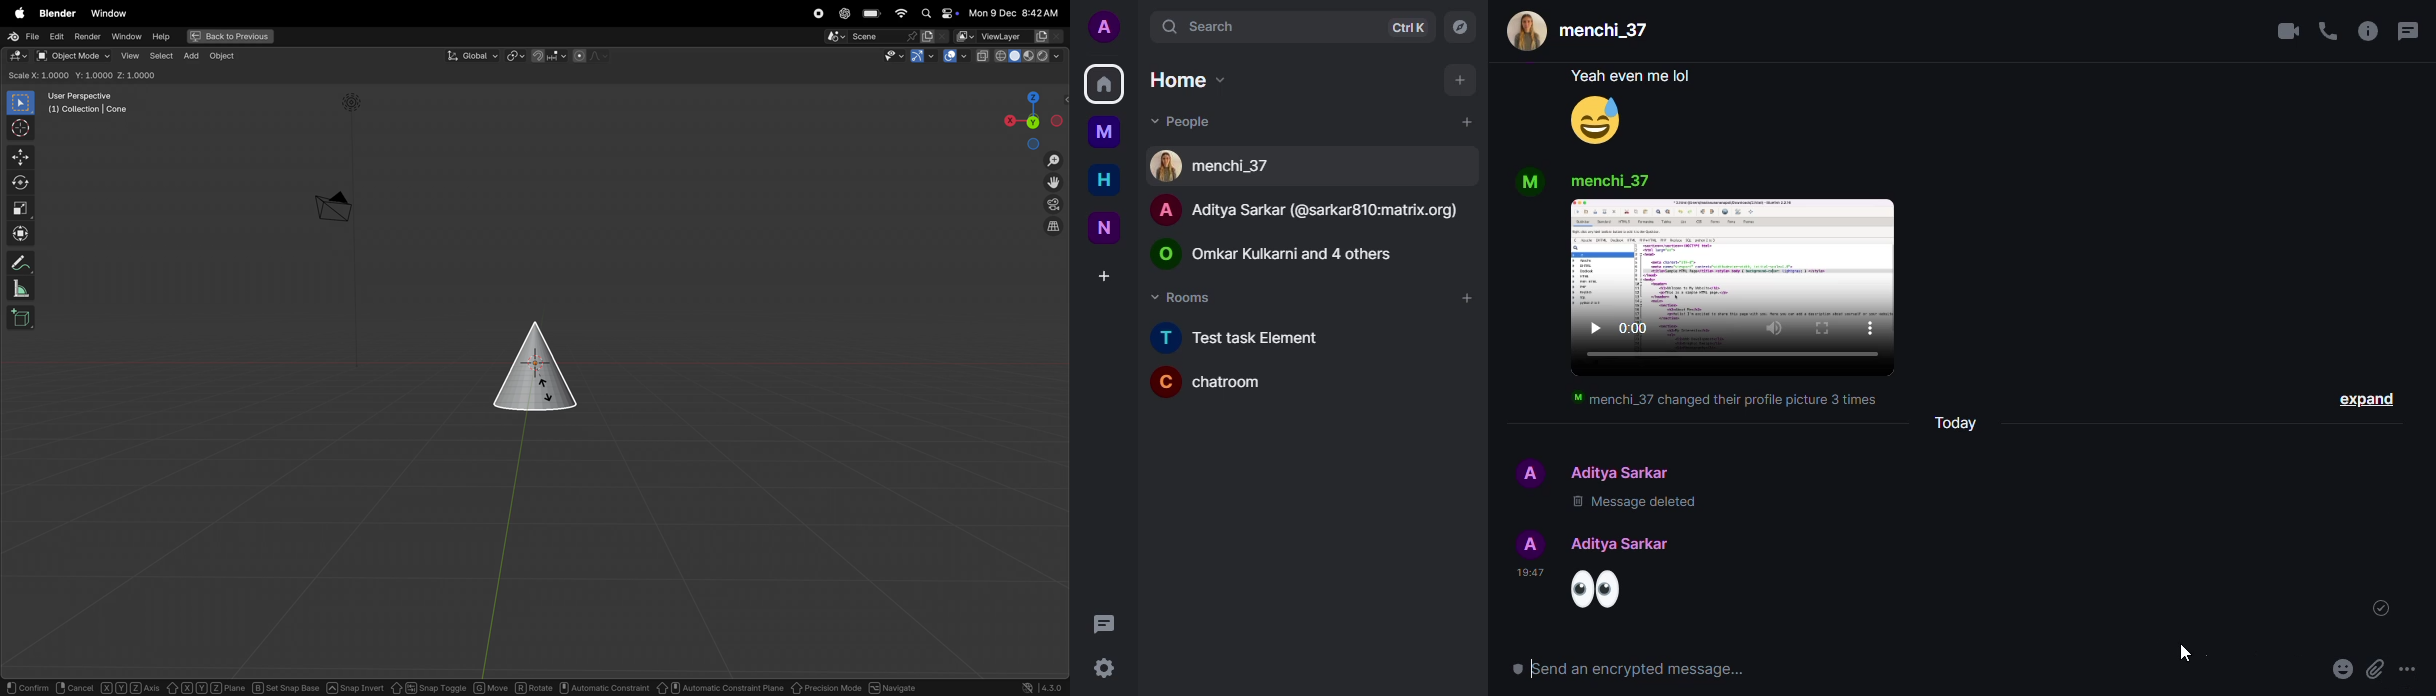 This screenshot has height=700, width=2436. What do you see at coordinates (825, 687) in the screenshot?
I see `Previous mode` at bounding box center [825, 687].